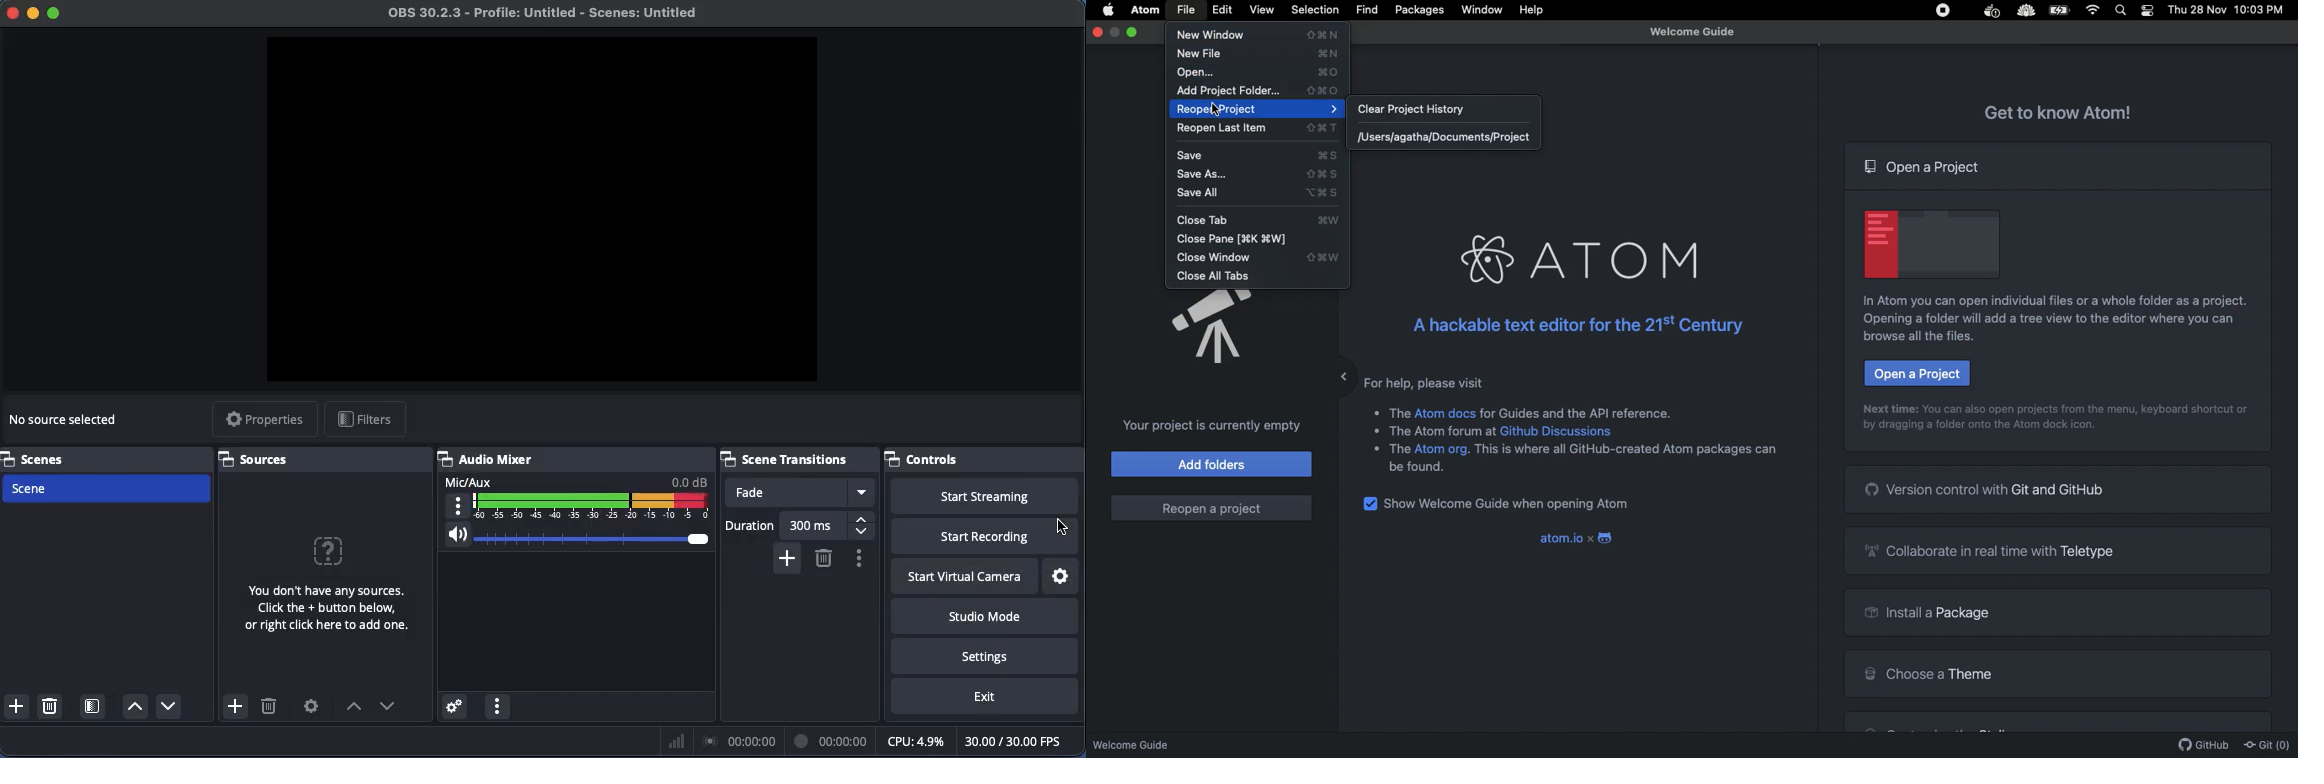 This screenshot has width=2324, height=784. What do you see at coordinates (1692, 32) in the screenshot?
I see `Welcome guide` at bounding box center [1692, 32].